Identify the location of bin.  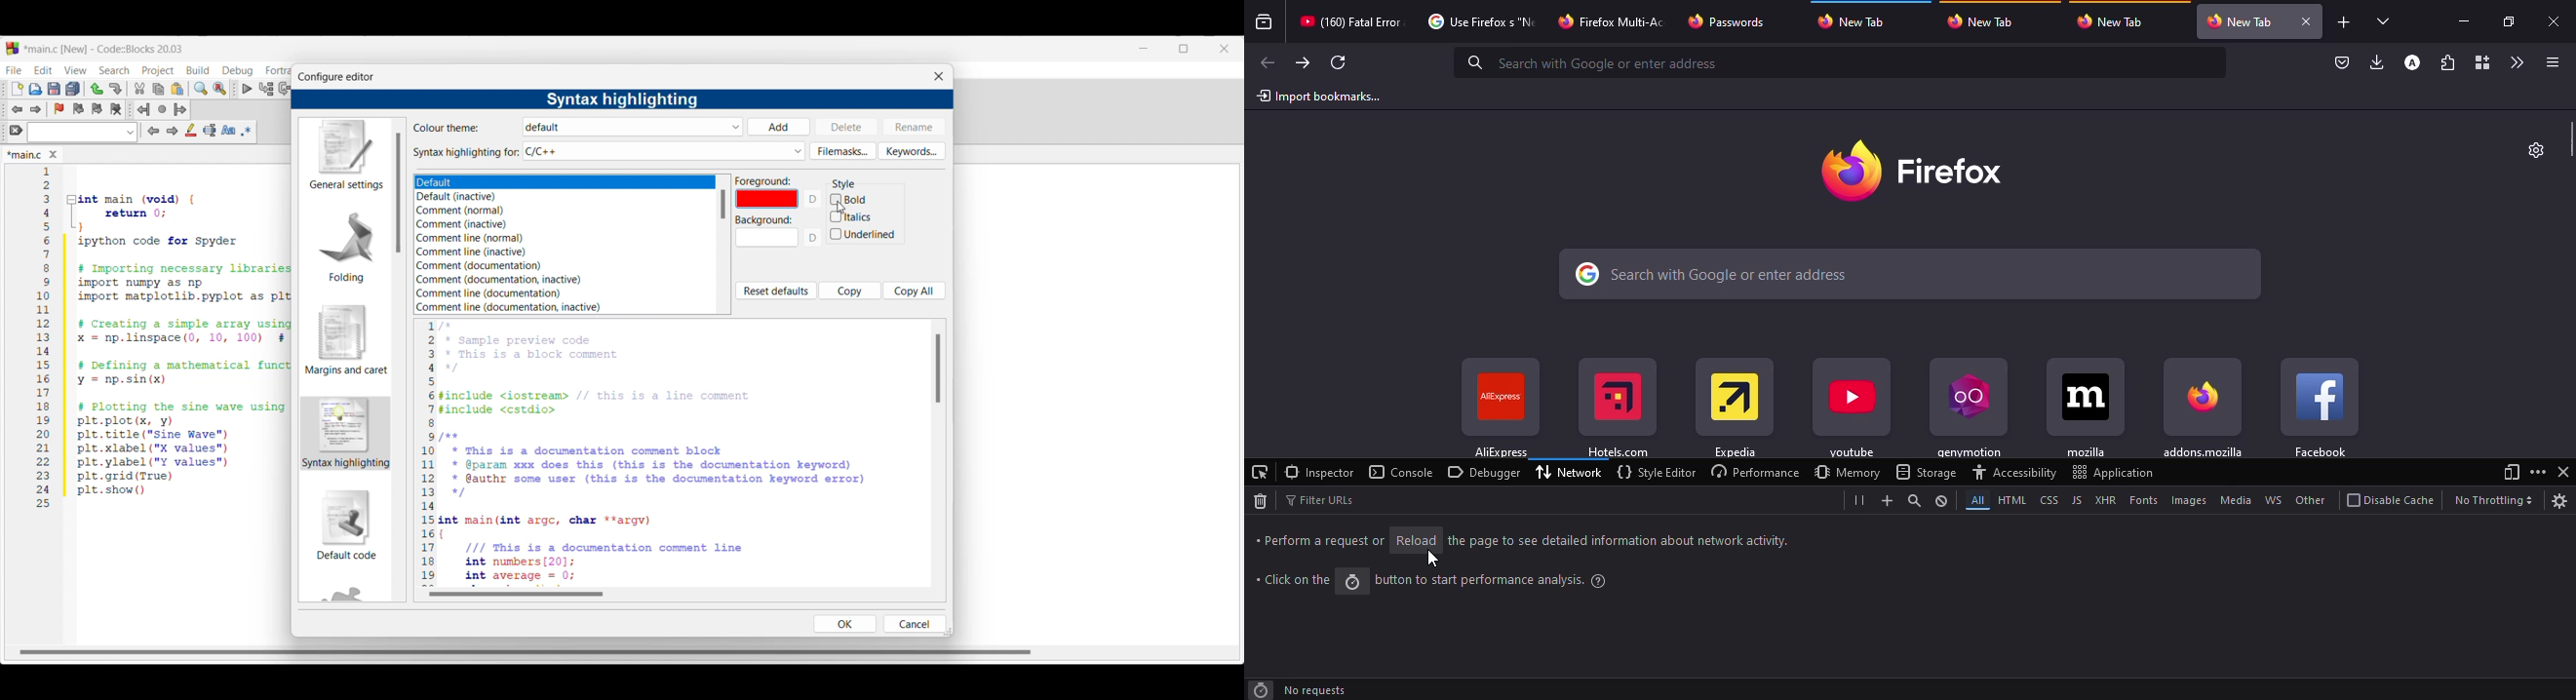
(1260, 501).